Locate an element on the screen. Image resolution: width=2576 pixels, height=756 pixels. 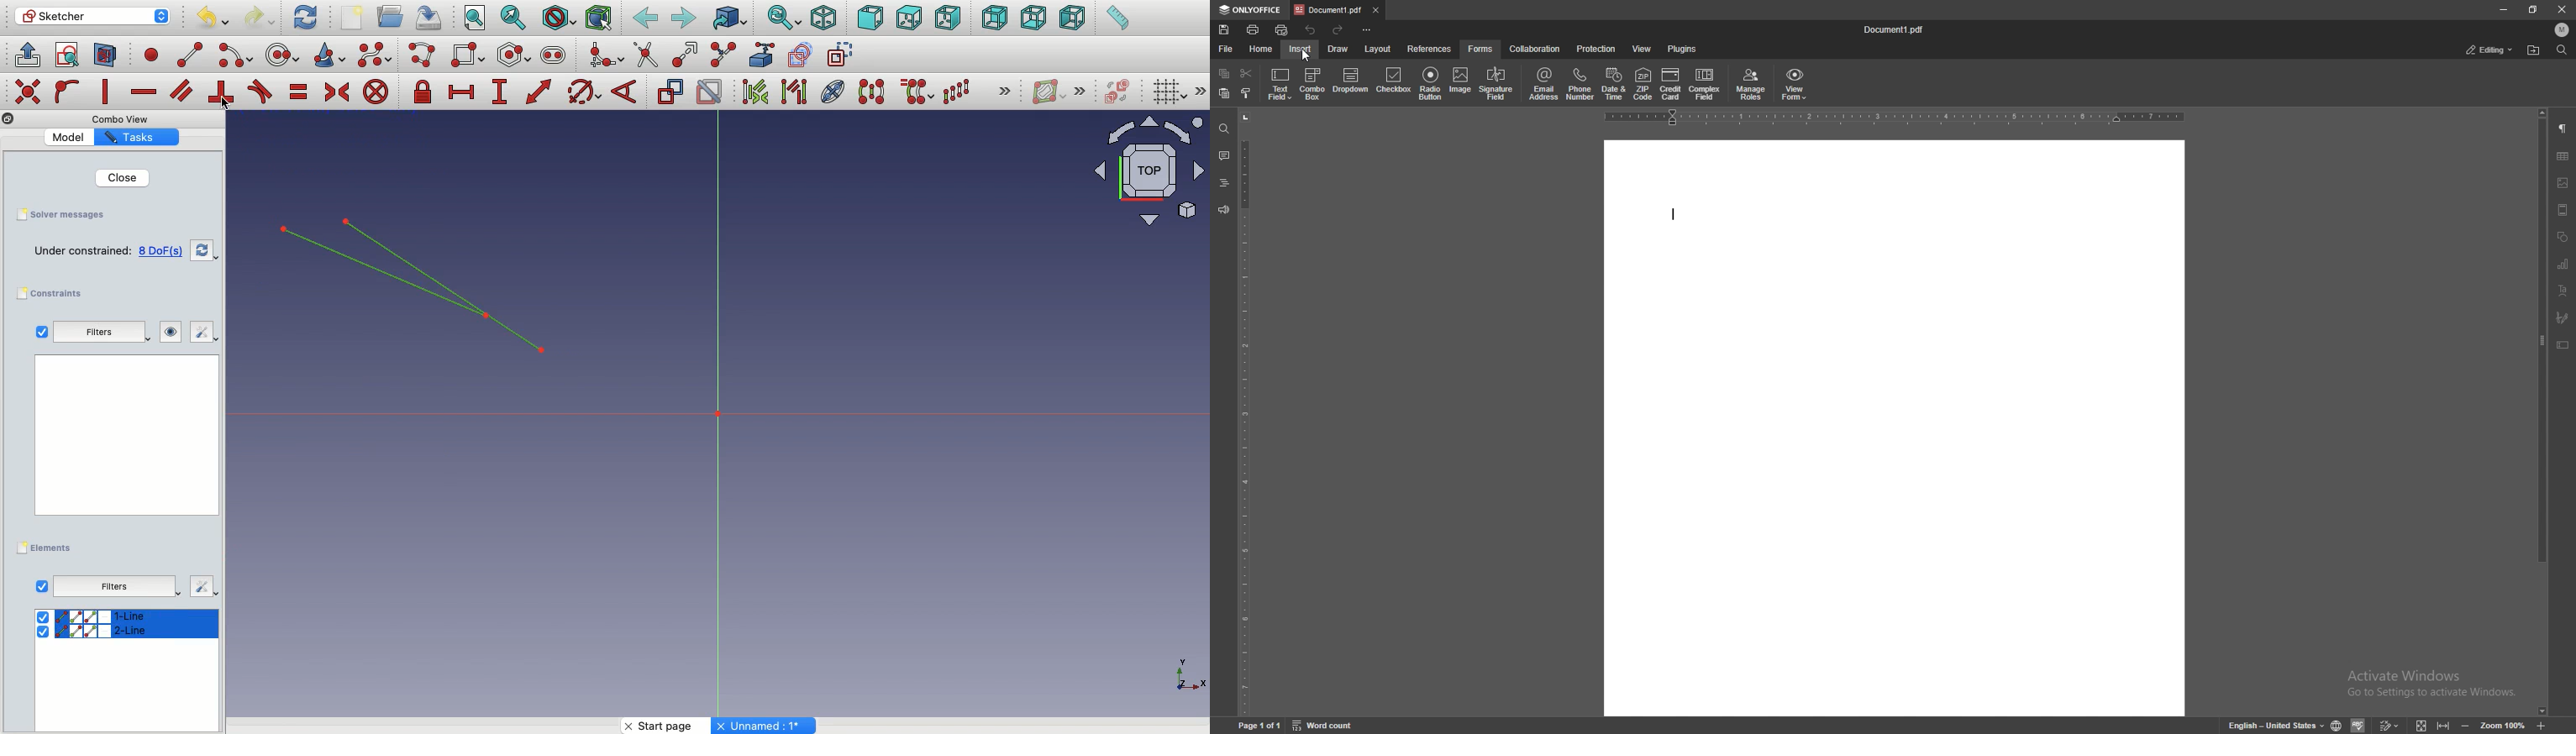
references is located at coordinates (1430, 48).